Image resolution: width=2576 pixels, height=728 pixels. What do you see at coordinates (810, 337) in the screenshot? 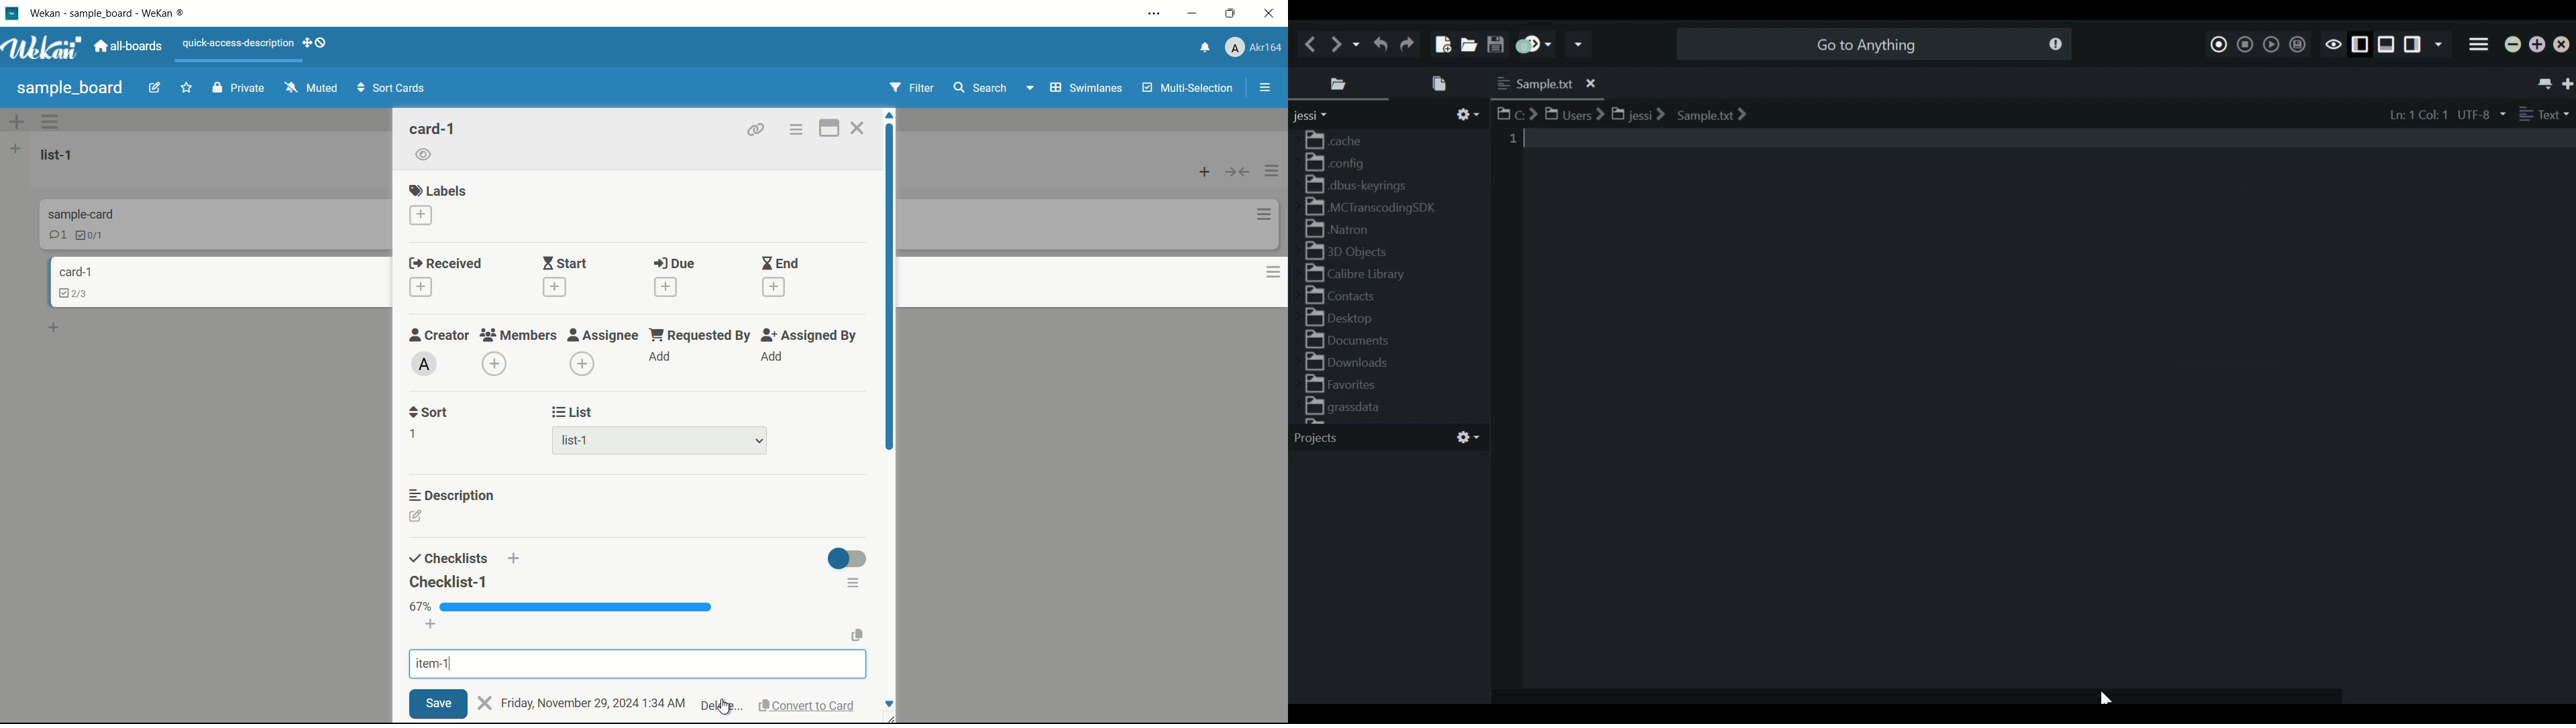
I see `assigned by` at bounding box center [810, 337].